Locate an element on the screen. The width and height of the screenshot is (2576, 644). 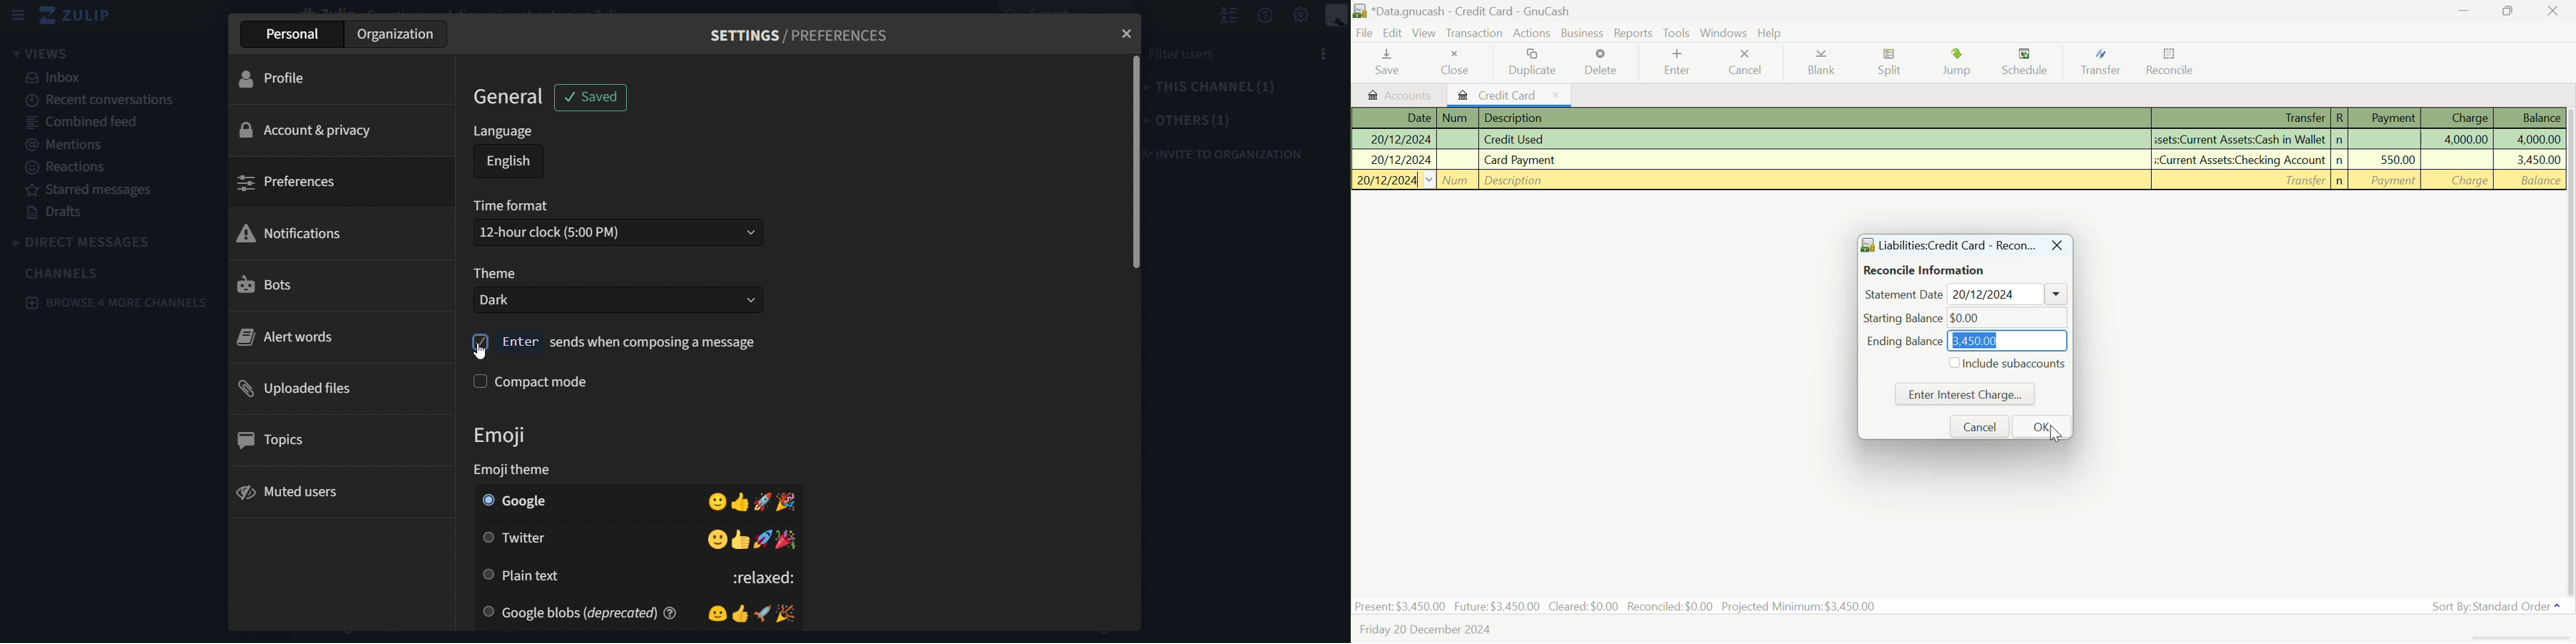
drafts is located at coordinates (55, 212).